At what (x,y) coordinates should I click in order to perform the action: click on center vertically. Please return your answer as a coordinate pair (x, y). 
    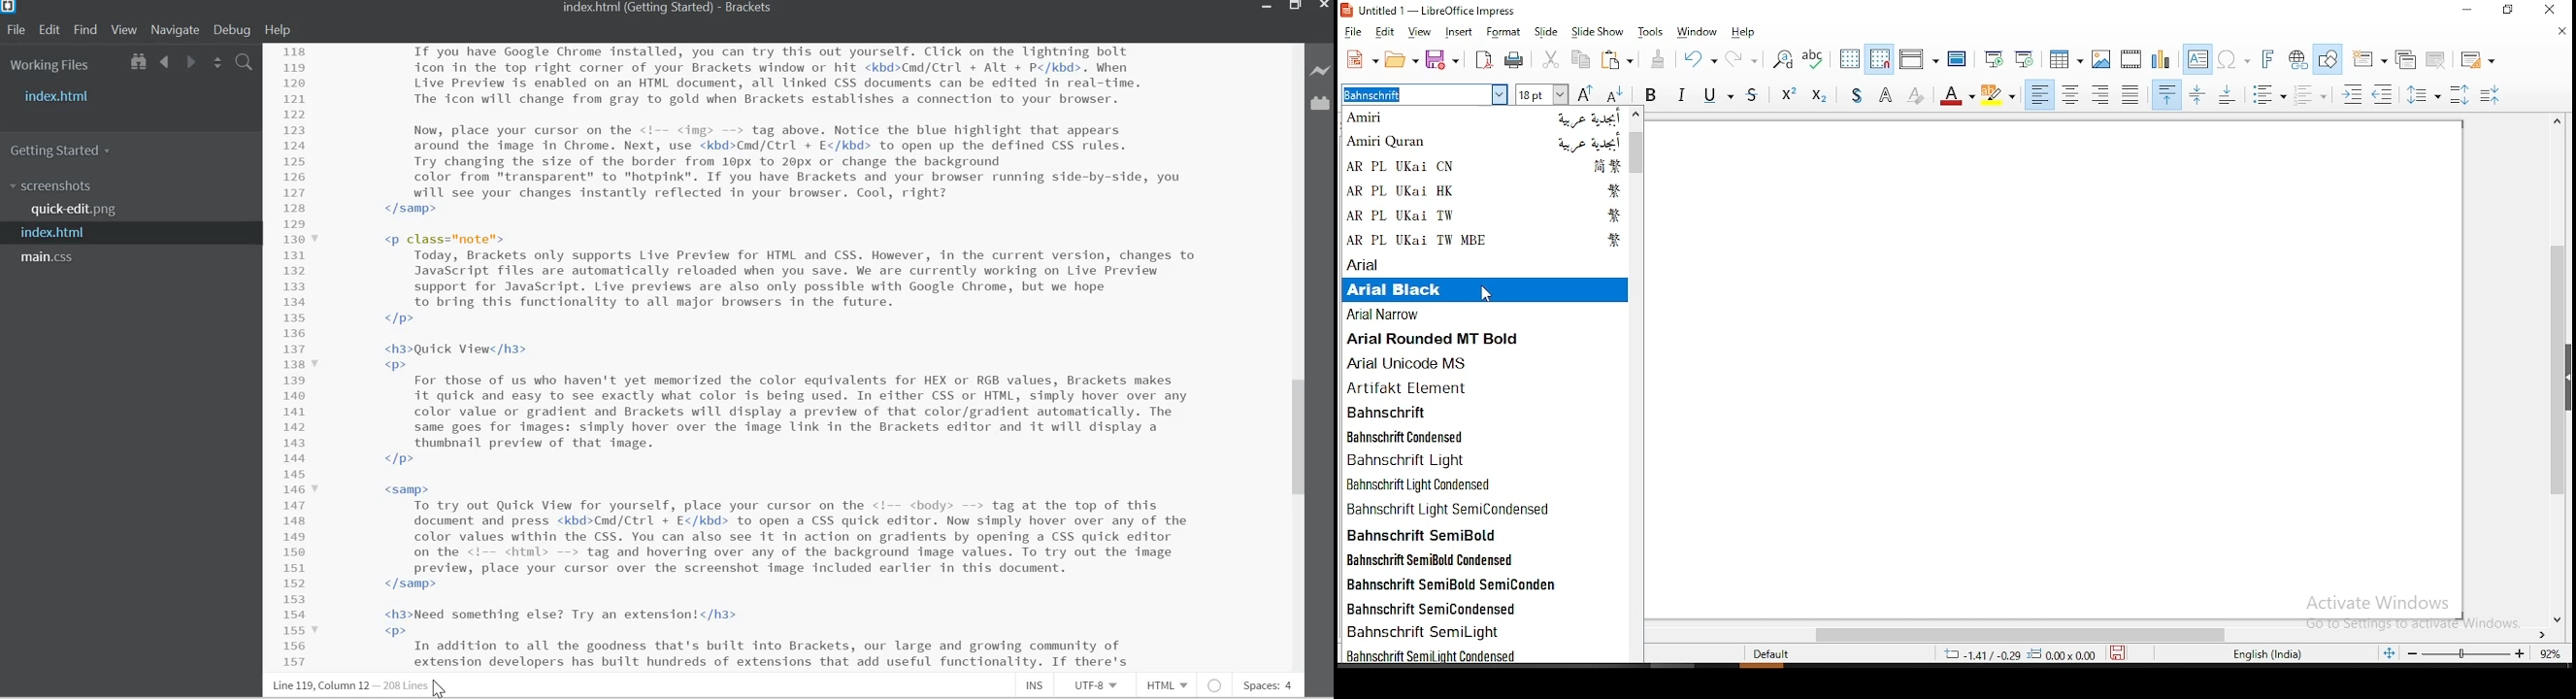
    Looking at the image, I should click on (2198, 93).